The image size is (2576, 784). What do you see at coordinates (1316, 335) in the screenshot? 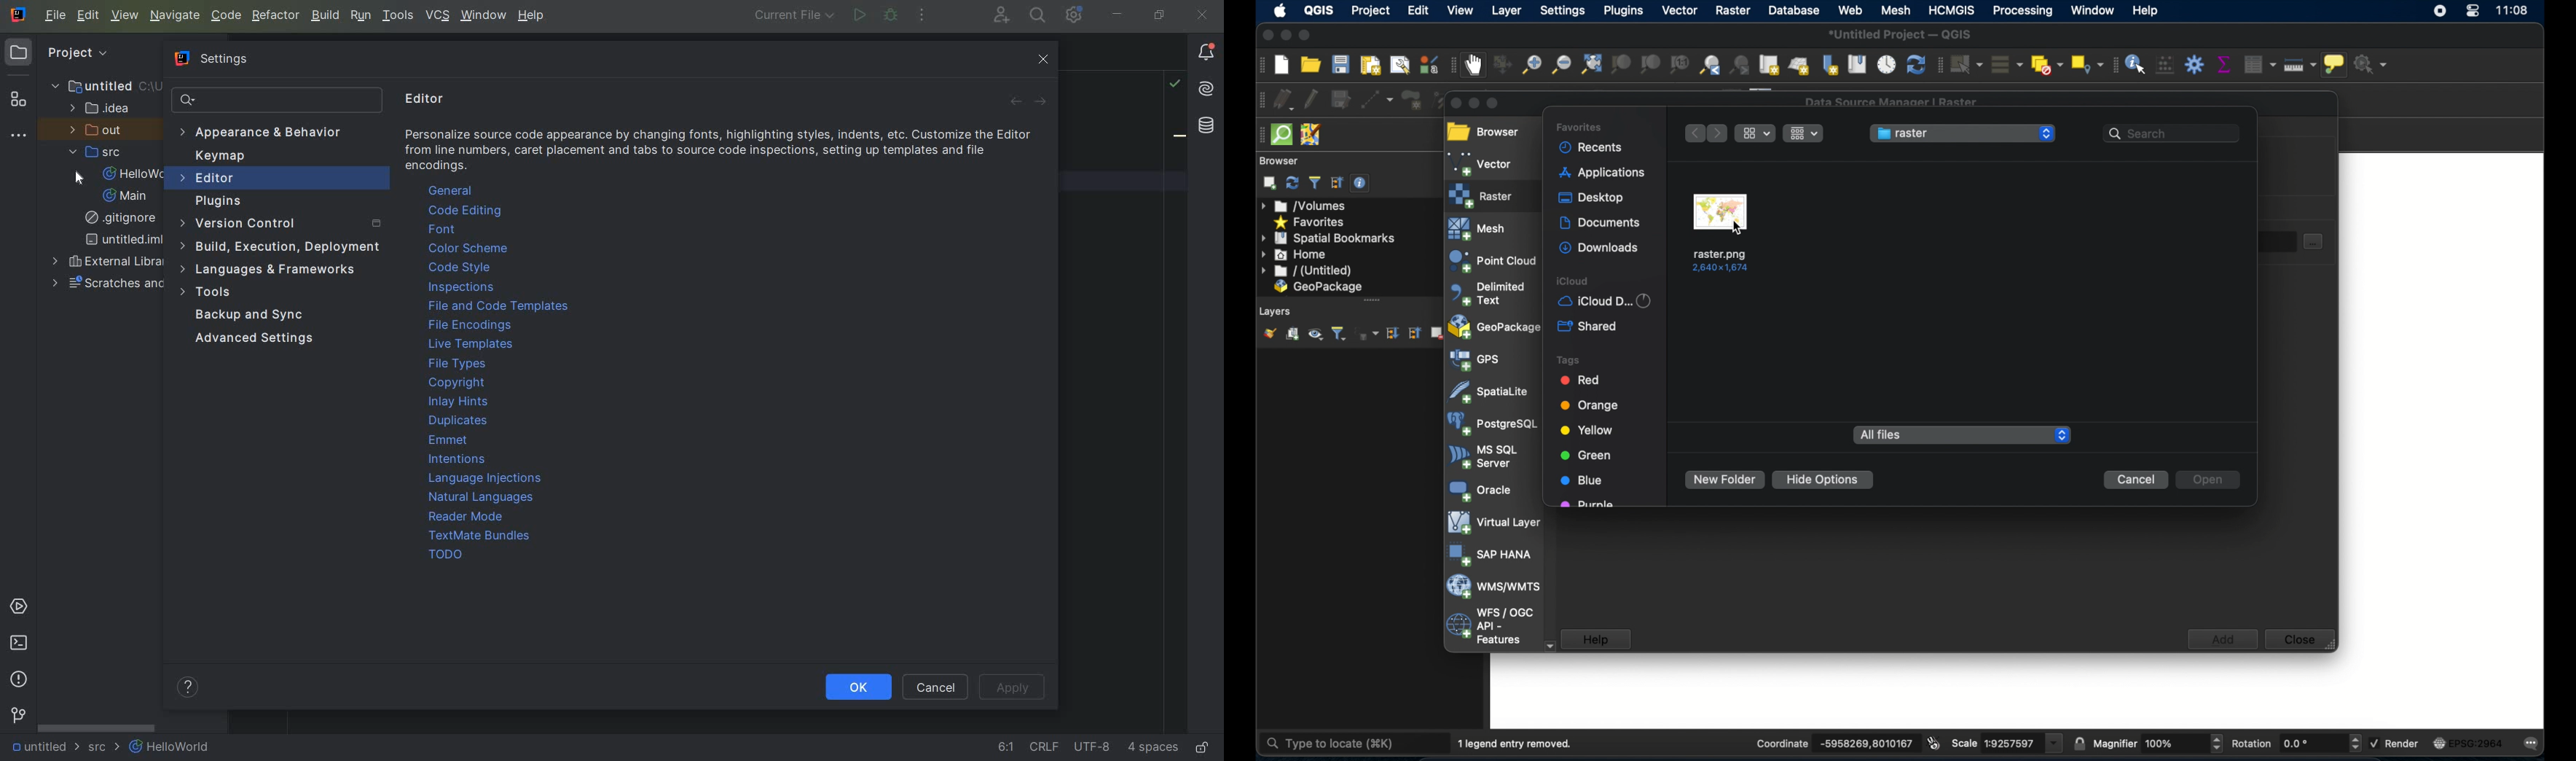
I see `manage map theme` at bounding box center [1316, 335].